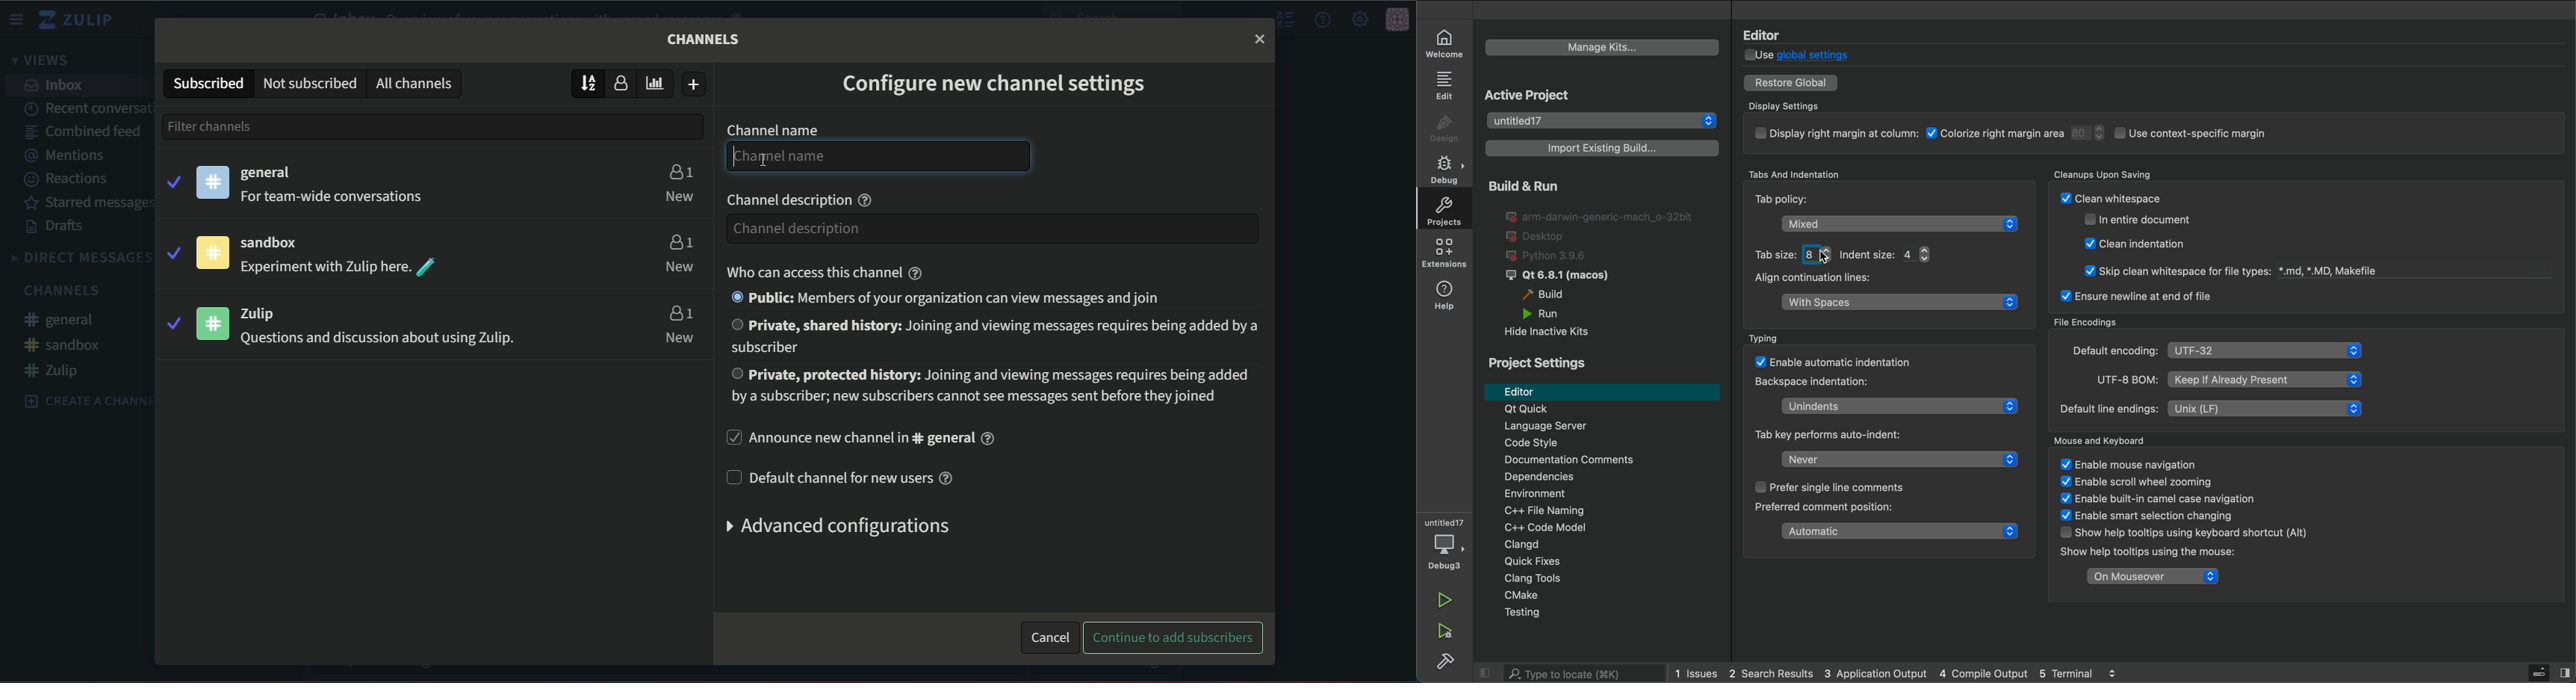 This screenshot has height=700, width=2576. I want to click on manage kits, so click(1604, 47).